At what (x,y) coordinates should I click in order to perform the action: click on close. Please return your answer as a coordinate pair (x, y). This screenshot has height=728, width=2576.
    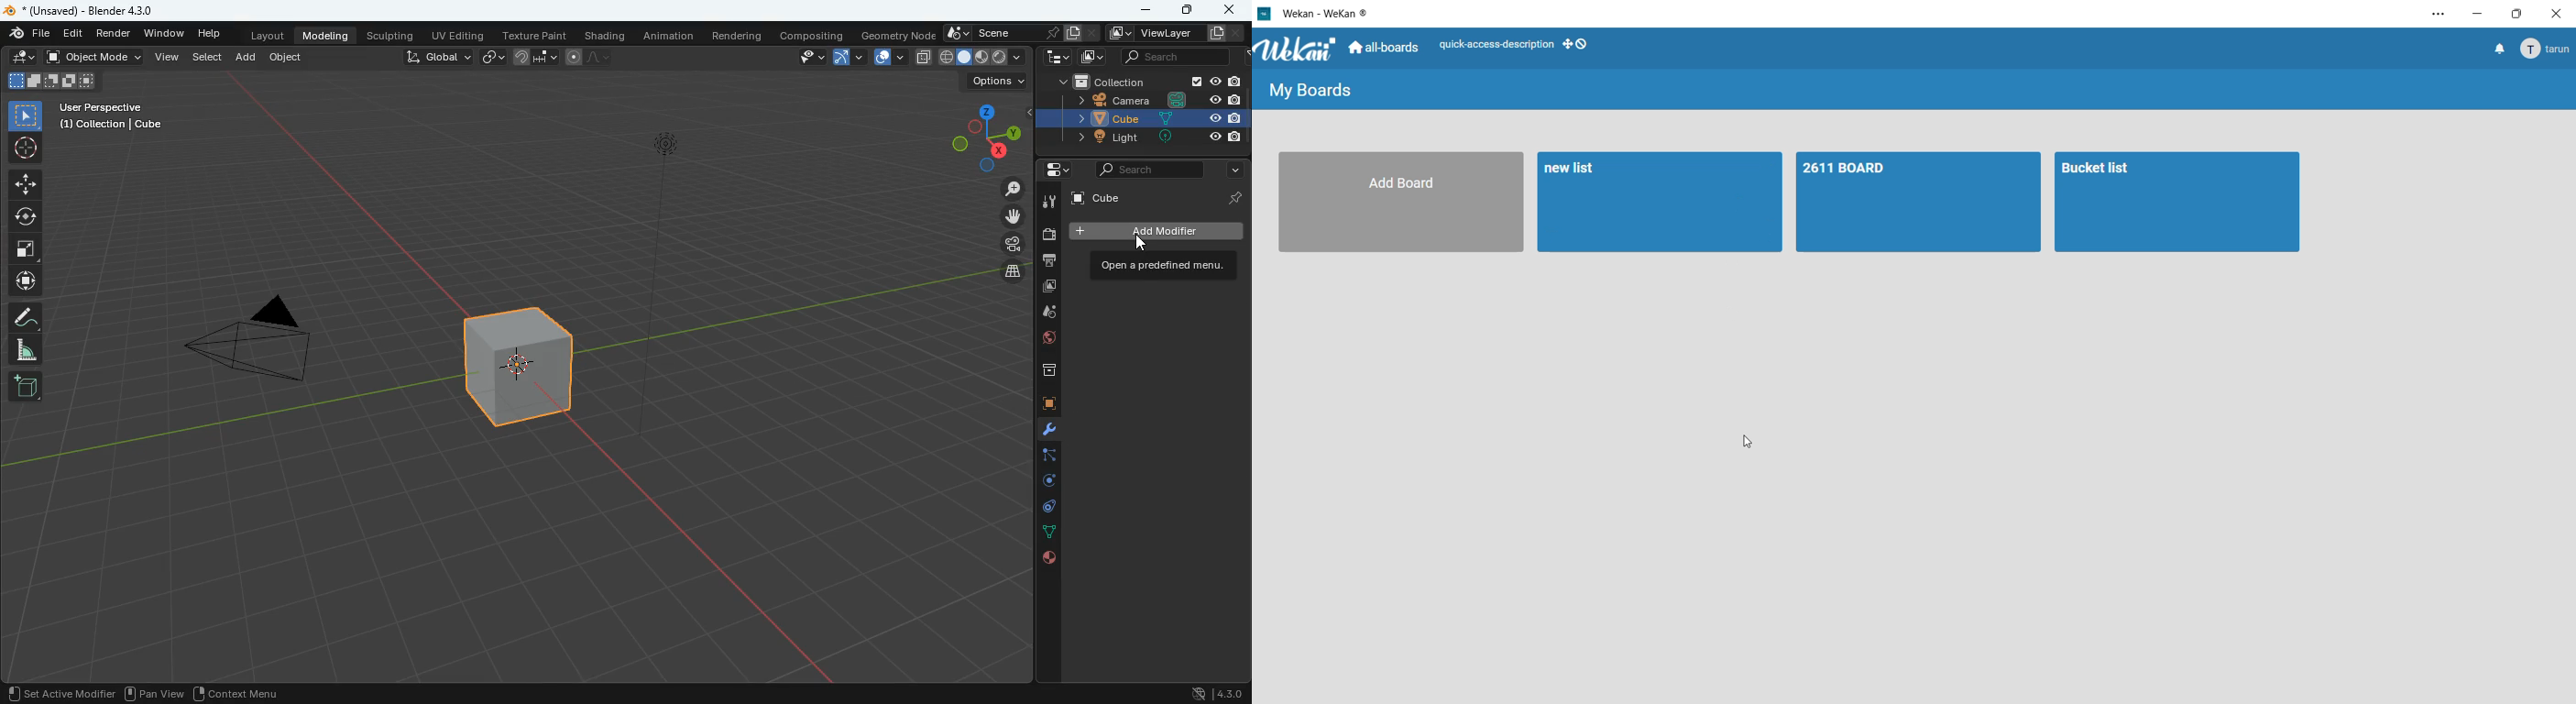
    Looking at the image, I should click on (1231, 9).